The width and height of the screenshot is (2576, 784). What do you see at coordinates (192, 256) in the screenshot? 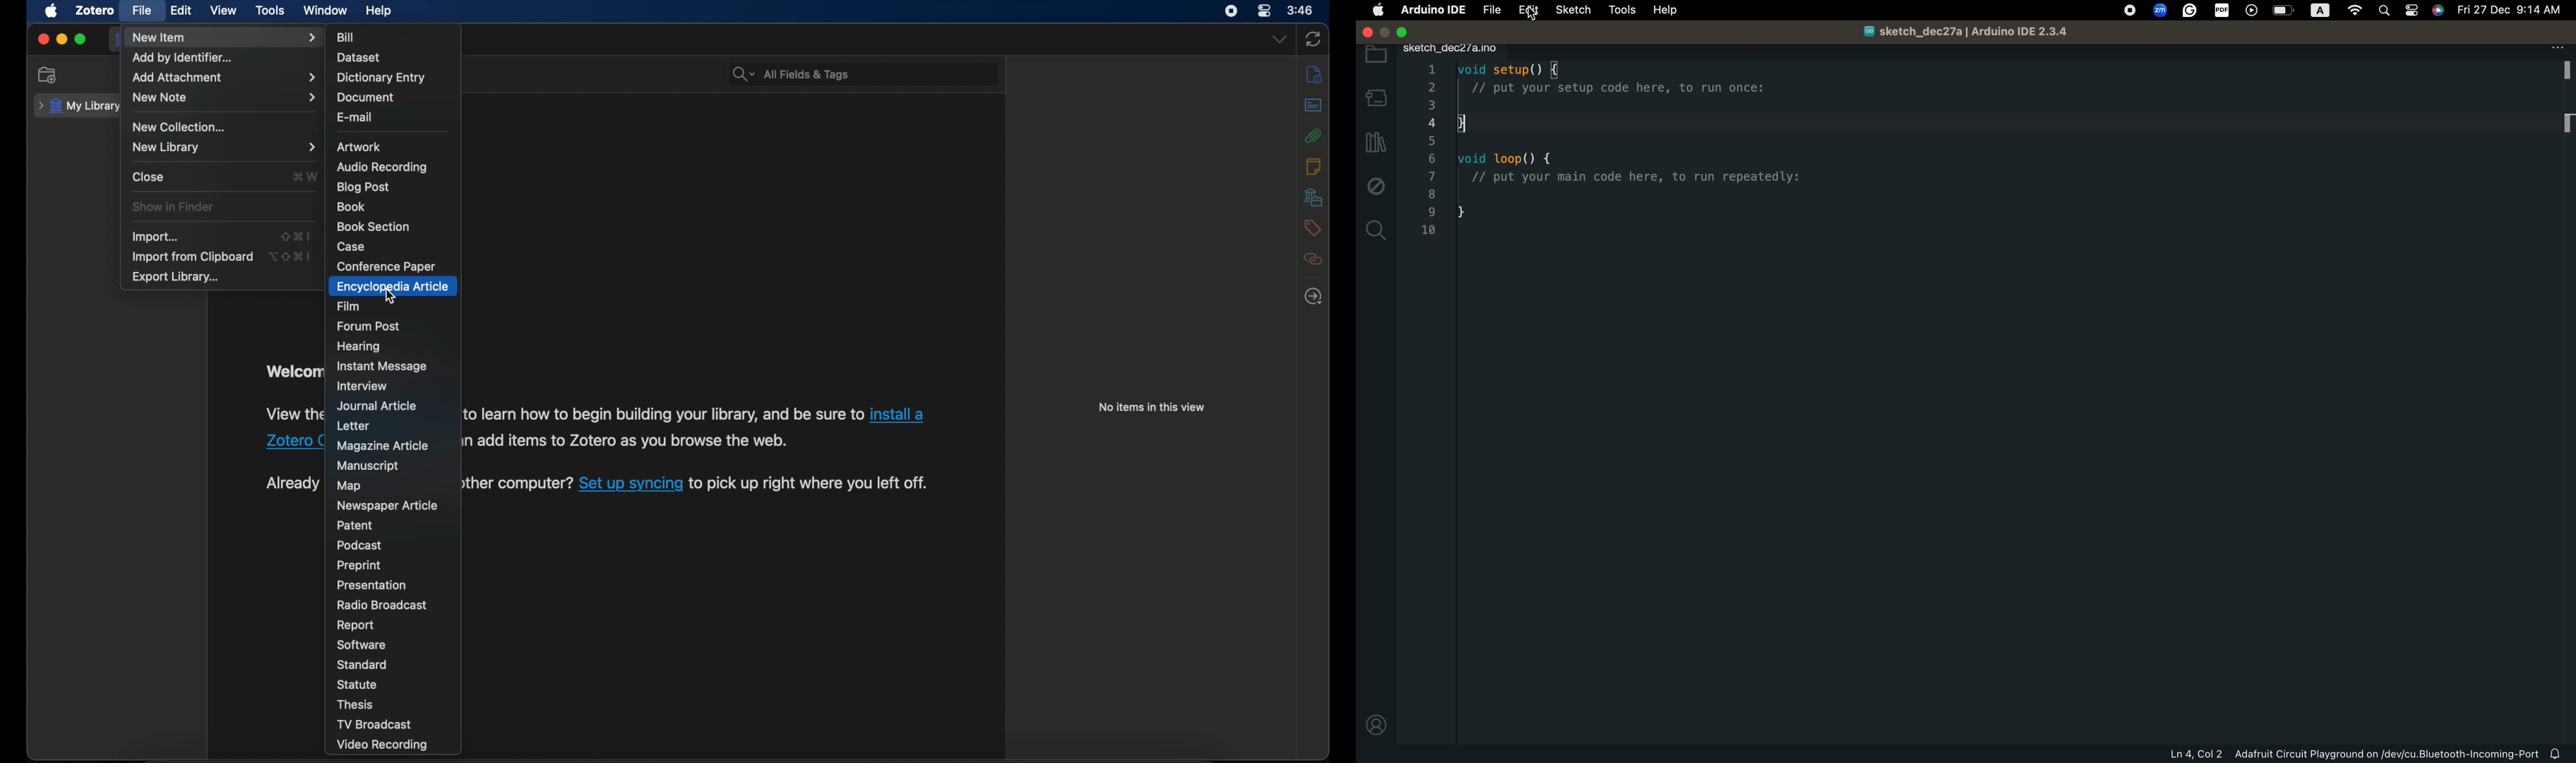
I see `import from clipboard` at bounding box center [192, 256].